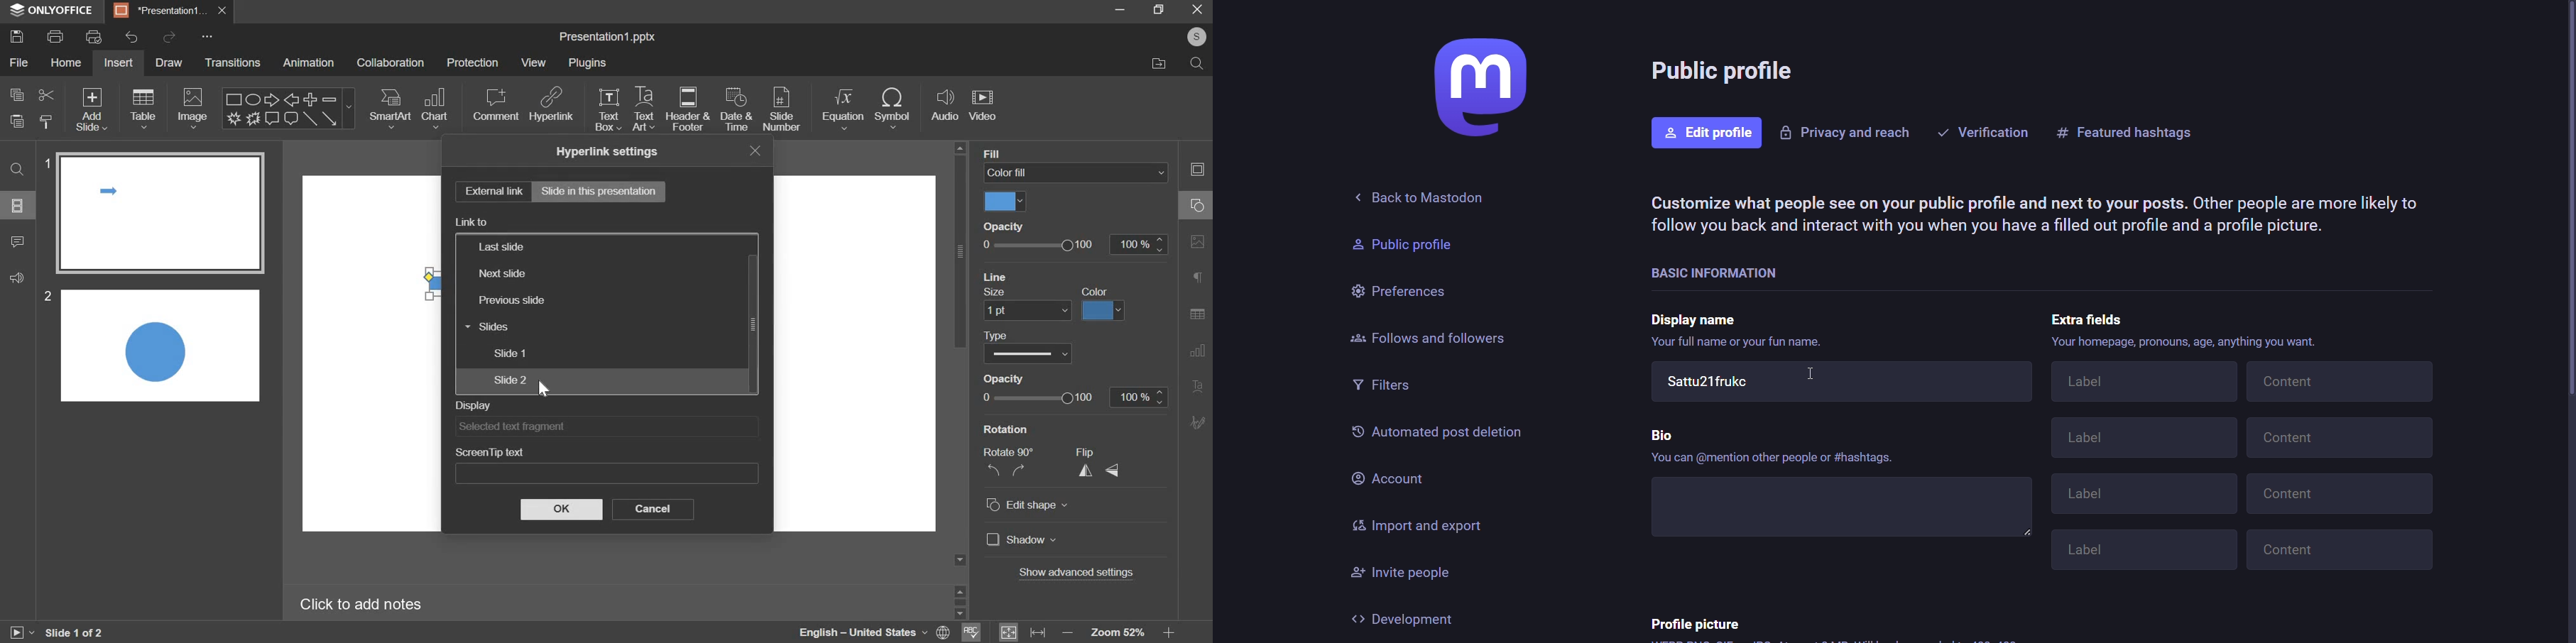 This screenshot has height=644, width=2576. Describe the element at coordinates (1042, 398) in the screenshot. I see `slider from 0 to 100` at that location.